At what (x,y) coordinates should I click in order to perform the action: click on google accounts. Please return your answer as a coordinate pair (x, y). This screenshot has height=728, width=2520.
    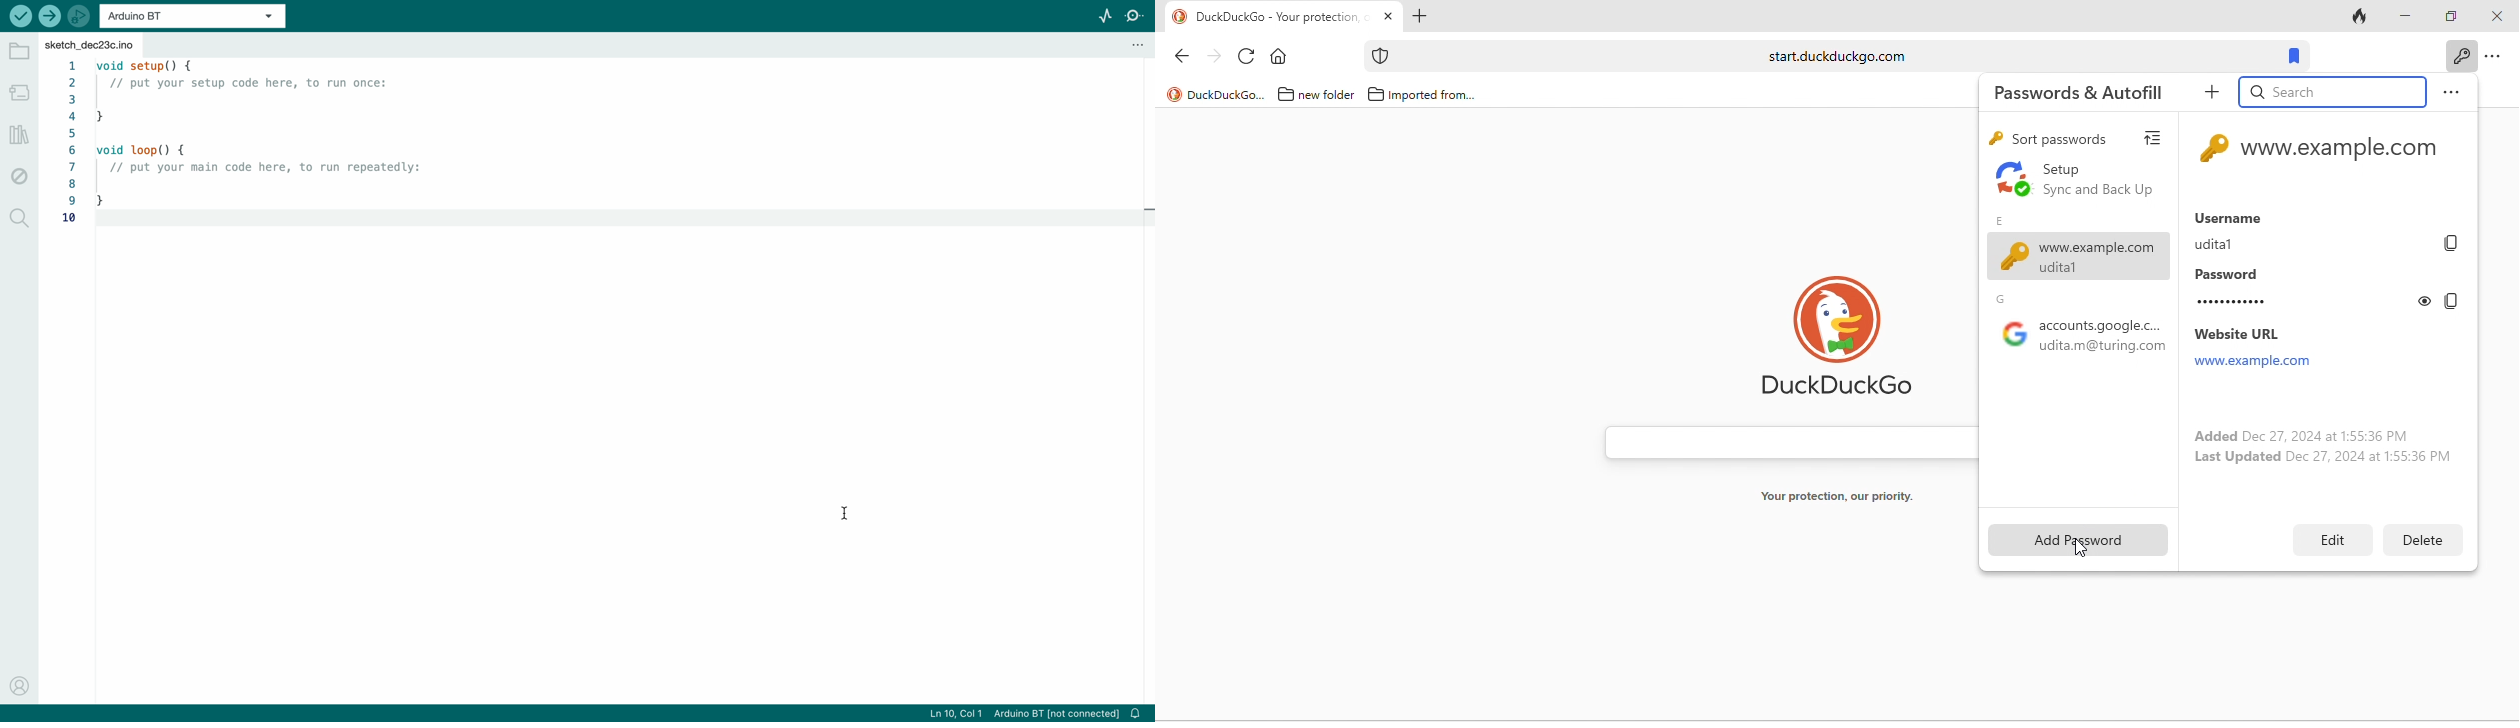
    Looking at the image, I should click on (2082, 339).